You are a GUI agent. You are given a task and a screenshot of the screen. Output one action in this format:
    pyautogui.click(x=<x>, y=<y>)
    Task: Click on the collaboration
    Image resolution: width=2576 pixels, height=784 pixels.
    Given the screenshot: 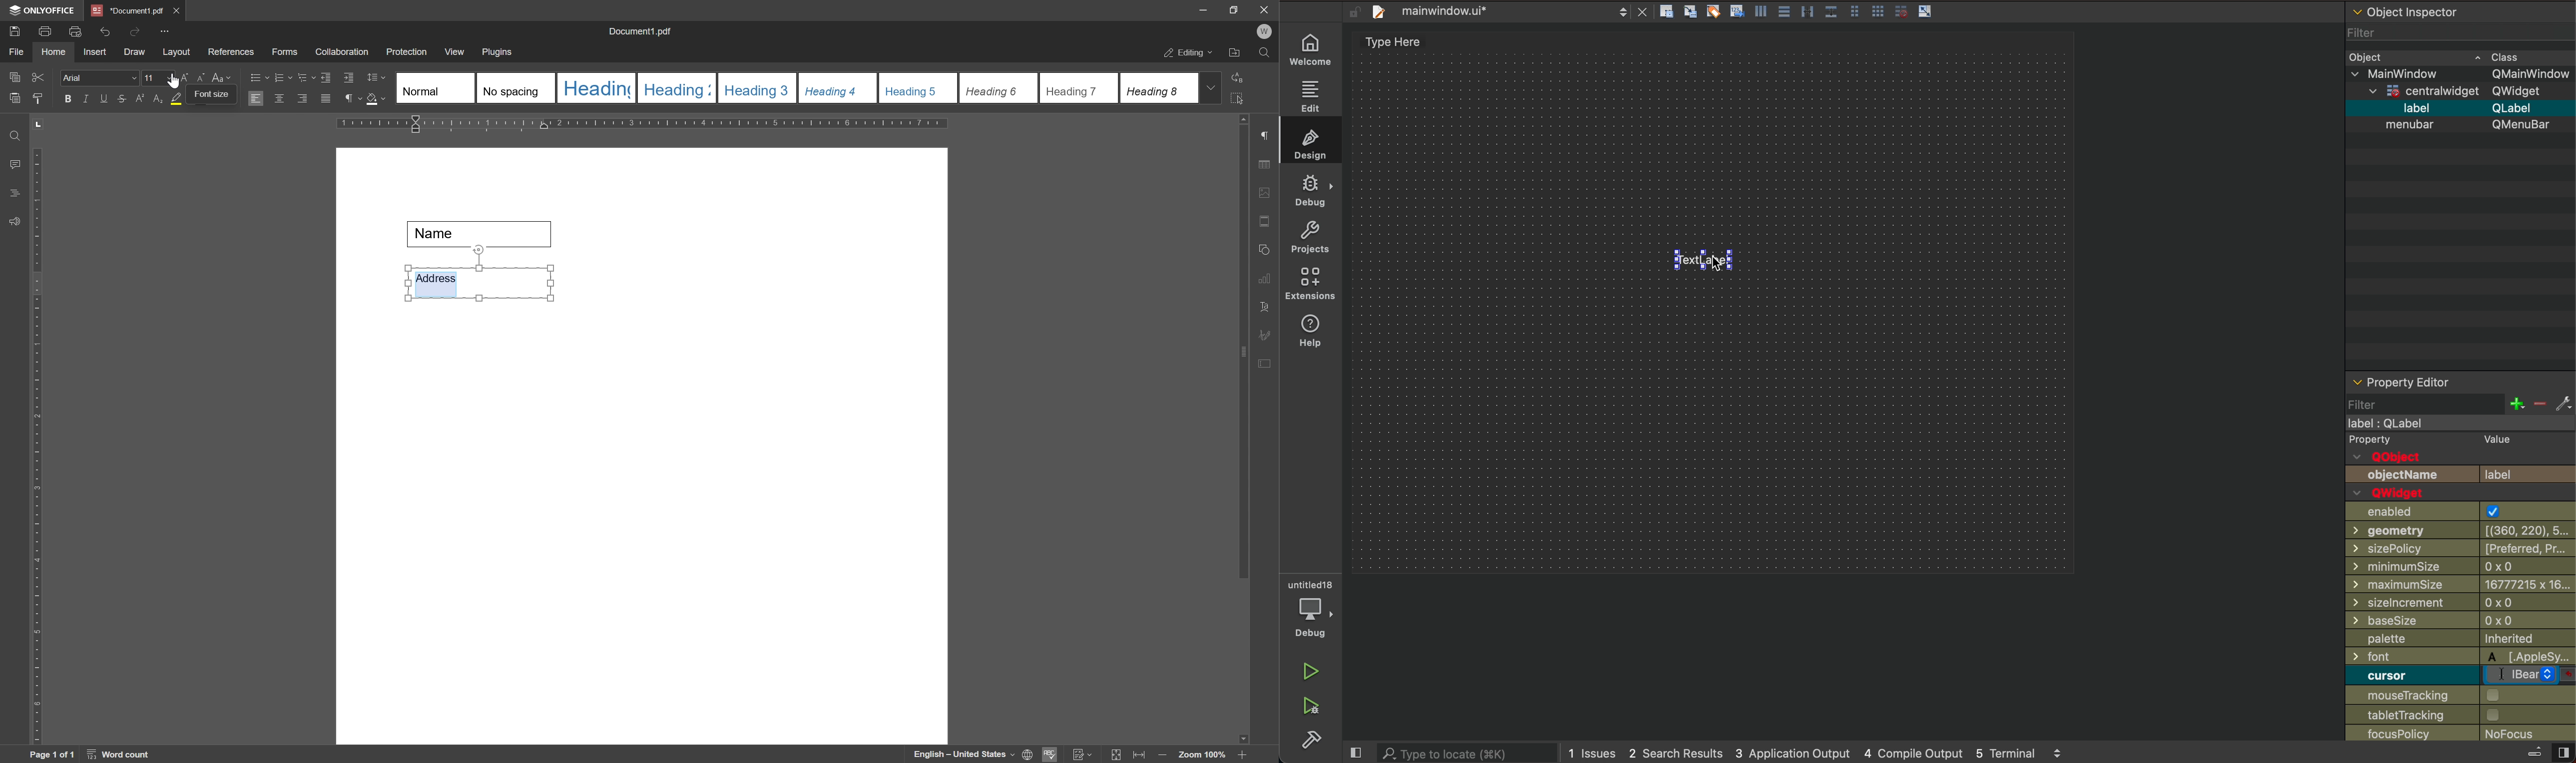 What is the action you would take?
    pyautogui.click(x=343, y=52)
    